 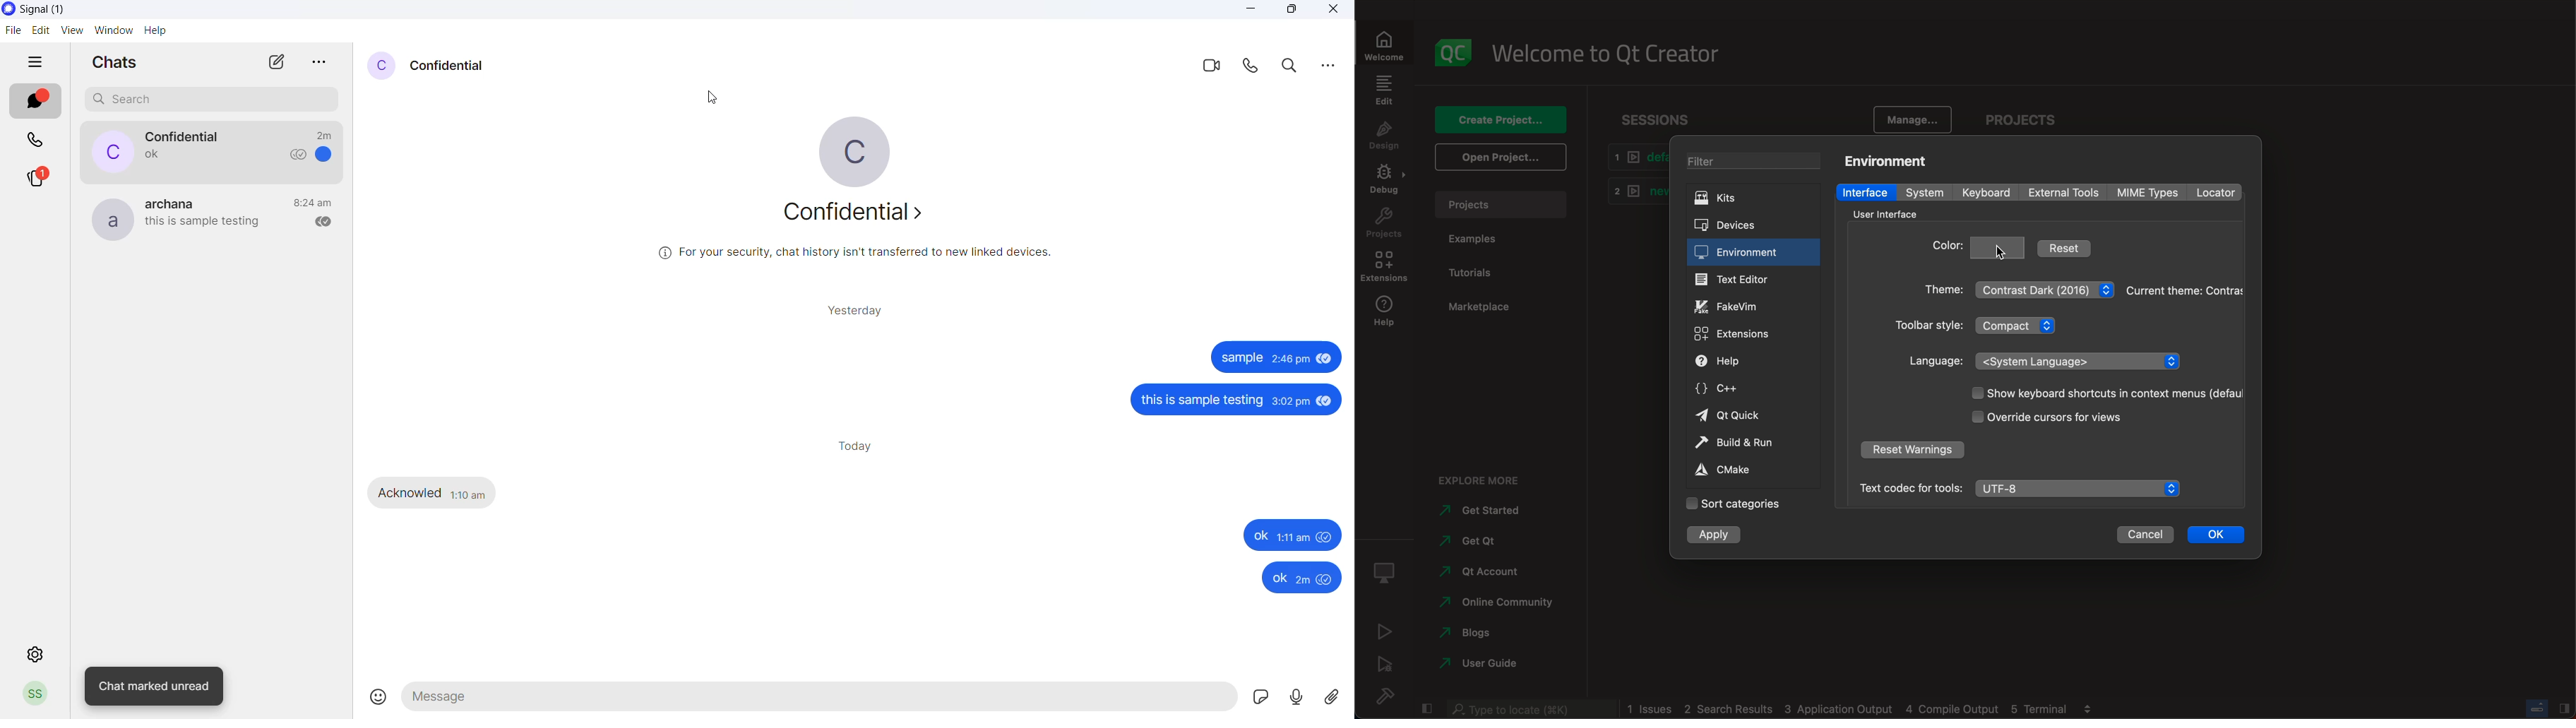 I want to click on unread chats markup, so click(x=44, y=95).